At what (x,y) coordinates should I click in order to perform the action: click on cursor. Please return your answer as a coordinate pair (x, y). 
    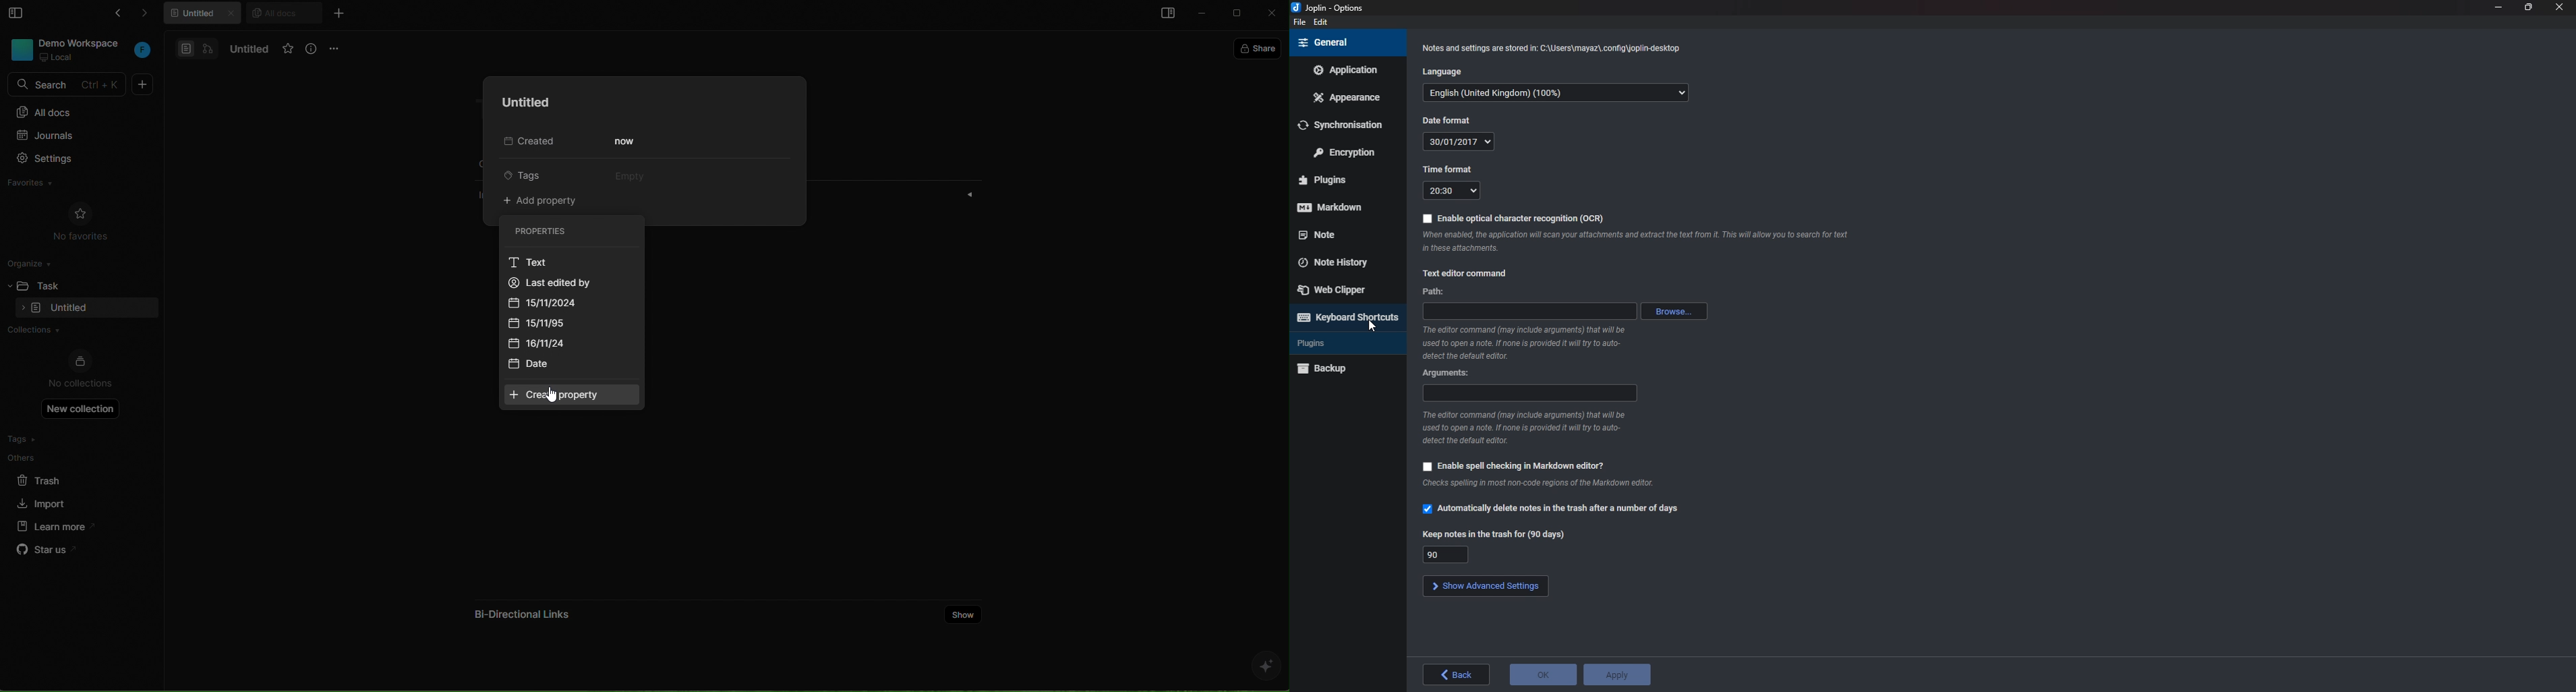
    Looking at the image, I should click on (1372, 329).